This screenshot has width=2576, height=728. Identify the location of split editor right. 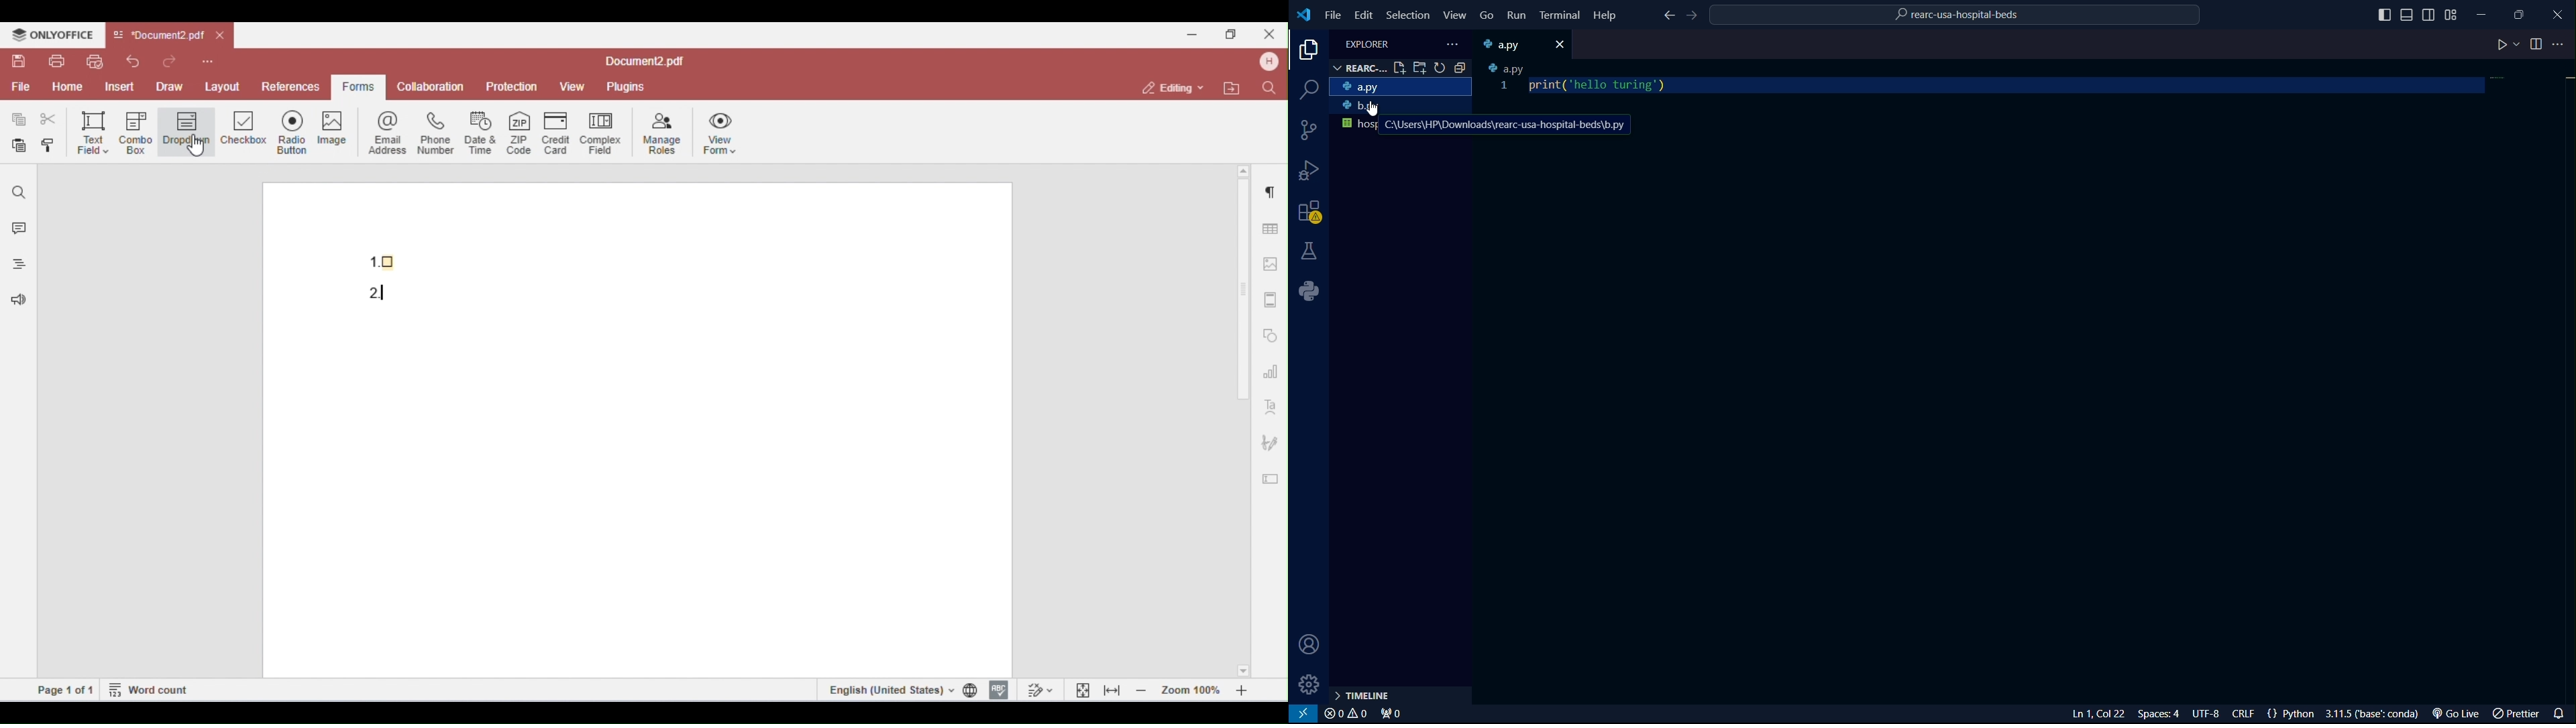
(2531, 44).